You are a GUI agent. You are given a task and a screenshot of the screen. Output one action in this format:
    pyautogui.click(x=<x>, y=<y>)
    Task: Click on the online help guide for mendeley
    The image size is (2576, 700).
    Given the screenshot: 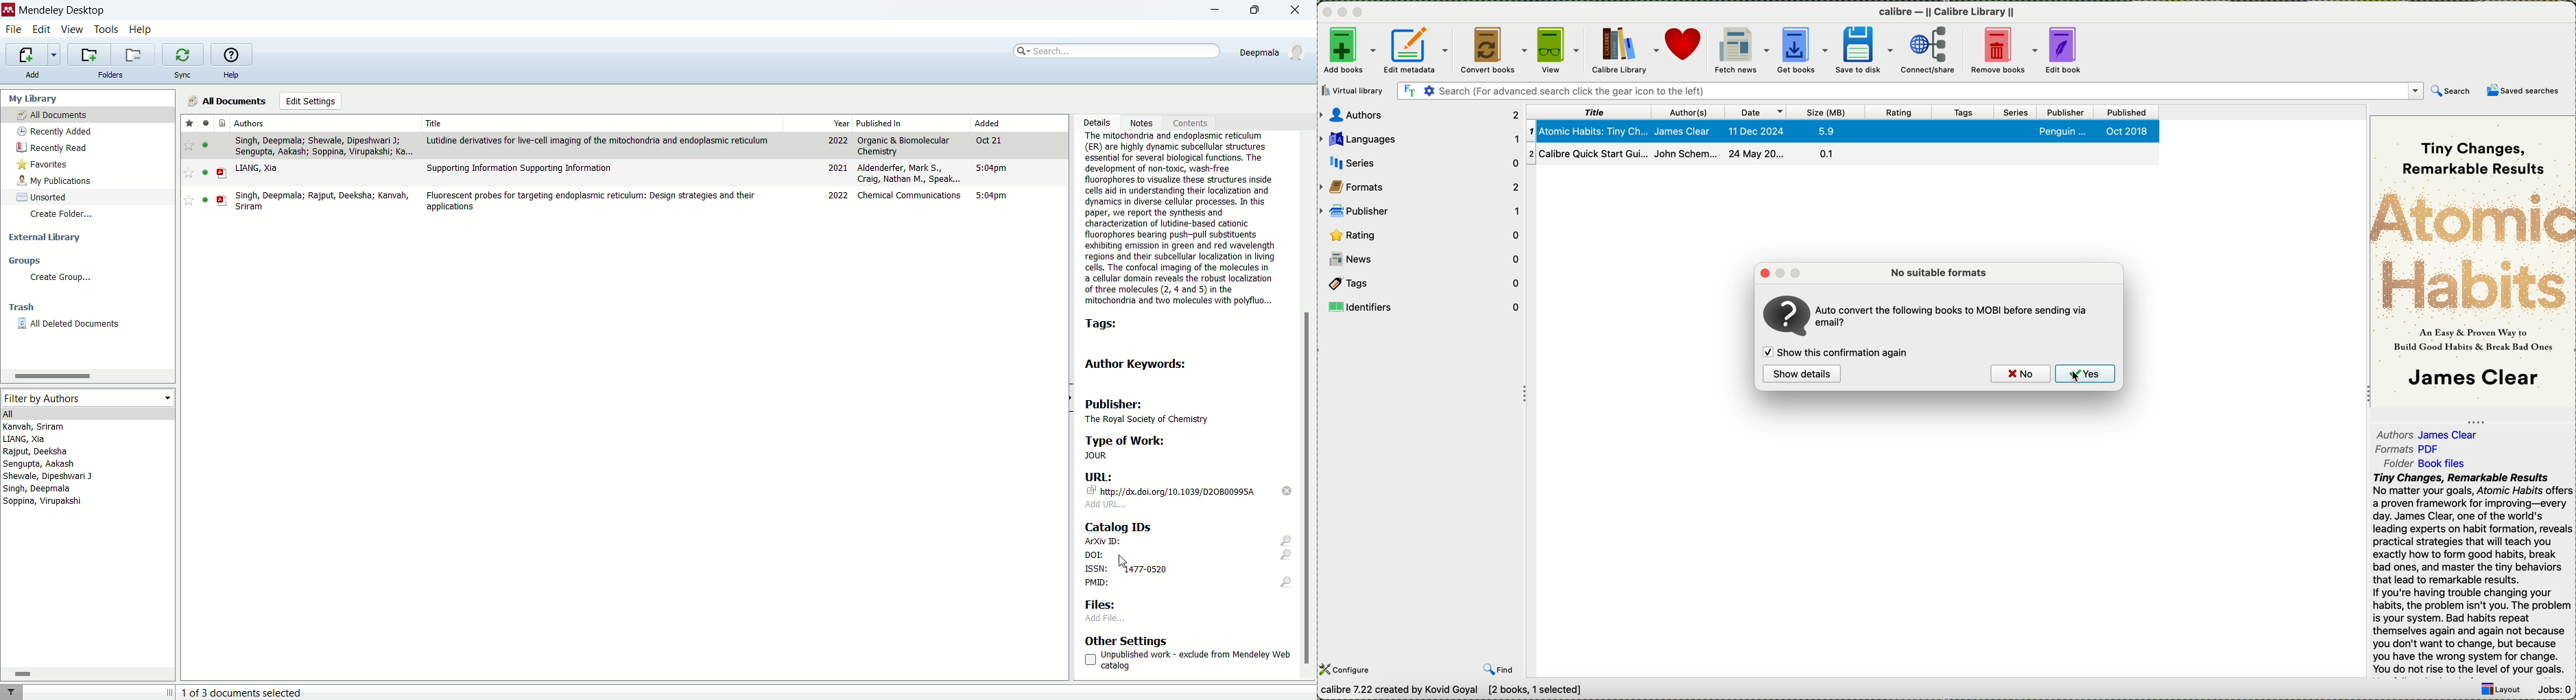 What is the action you would take?
    pyautogui.click(x=230, y=54)
    